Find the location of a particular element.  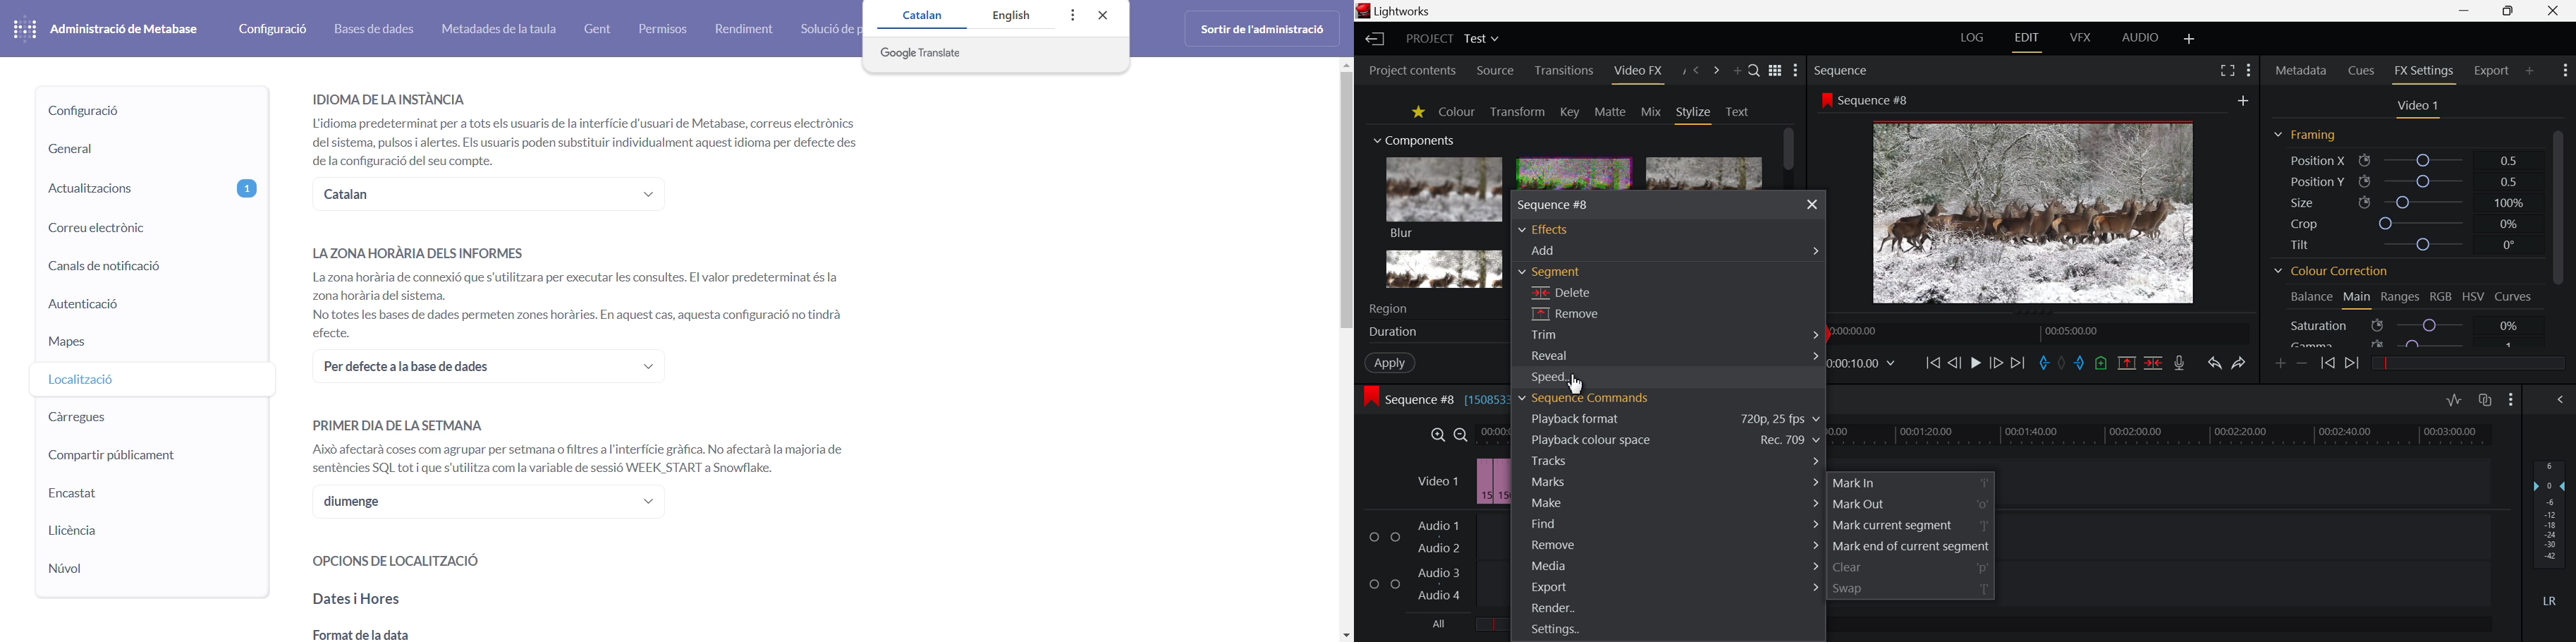

english is located at coordinates (1021, 15).